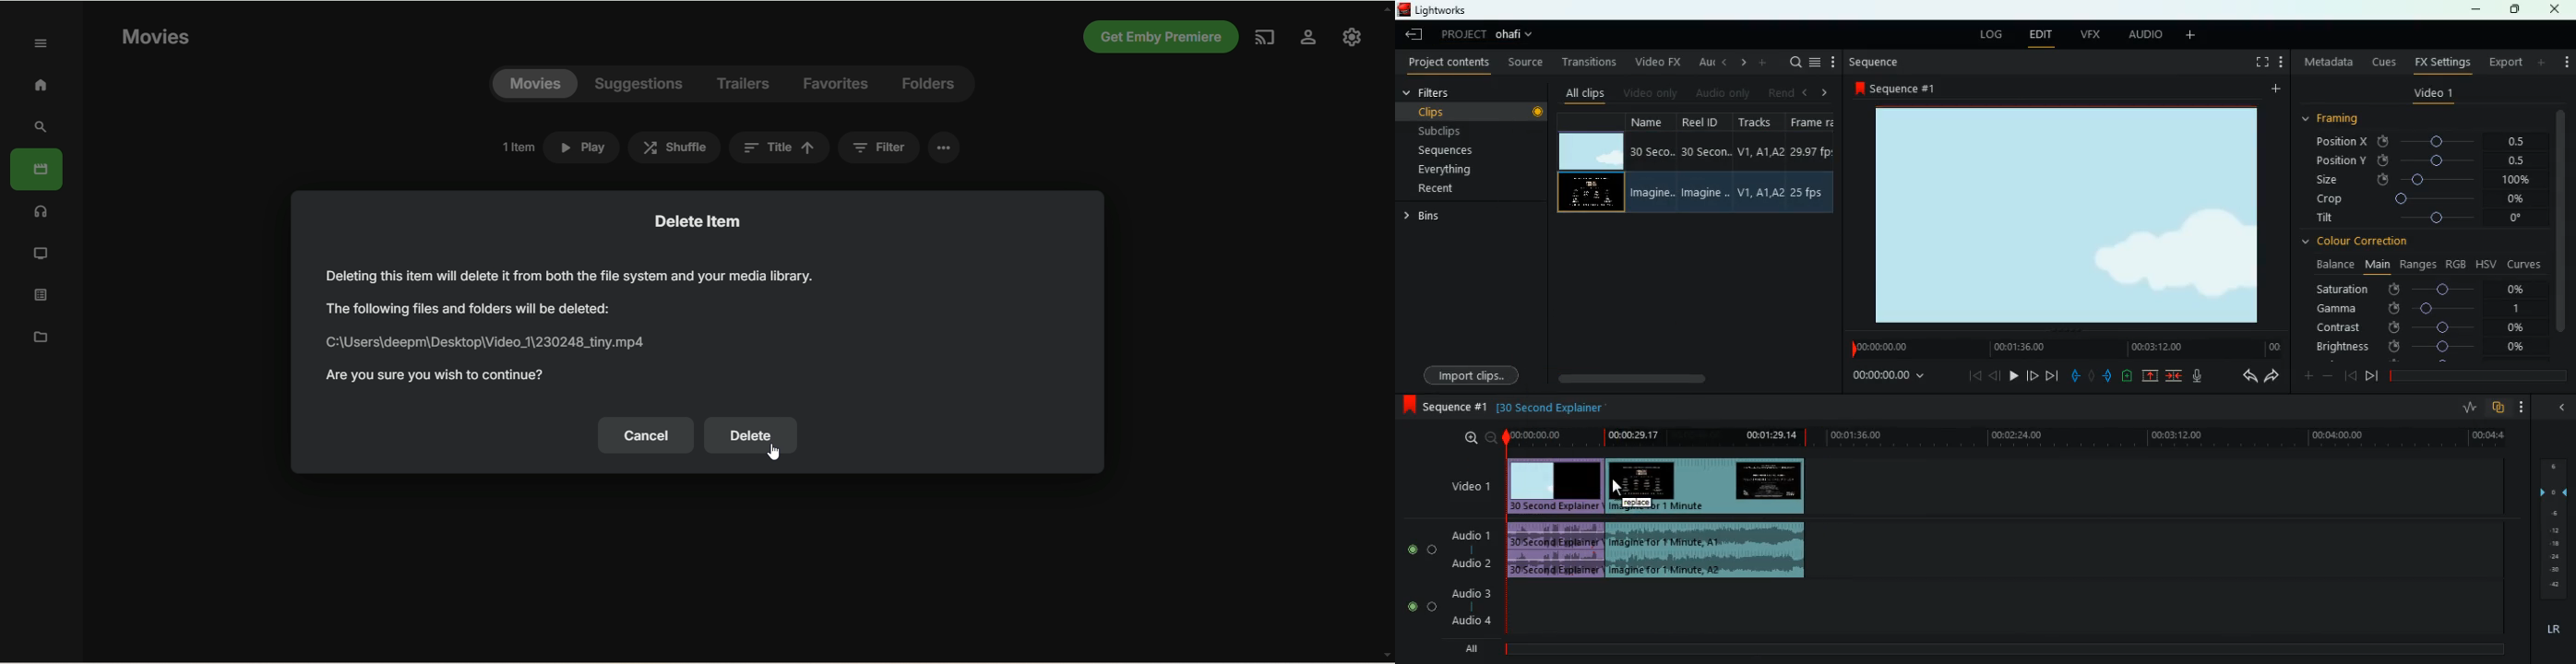 Image resolution: width=2576 pixels, height=672 pixels. I want to click on menu, so click(1815, 62).